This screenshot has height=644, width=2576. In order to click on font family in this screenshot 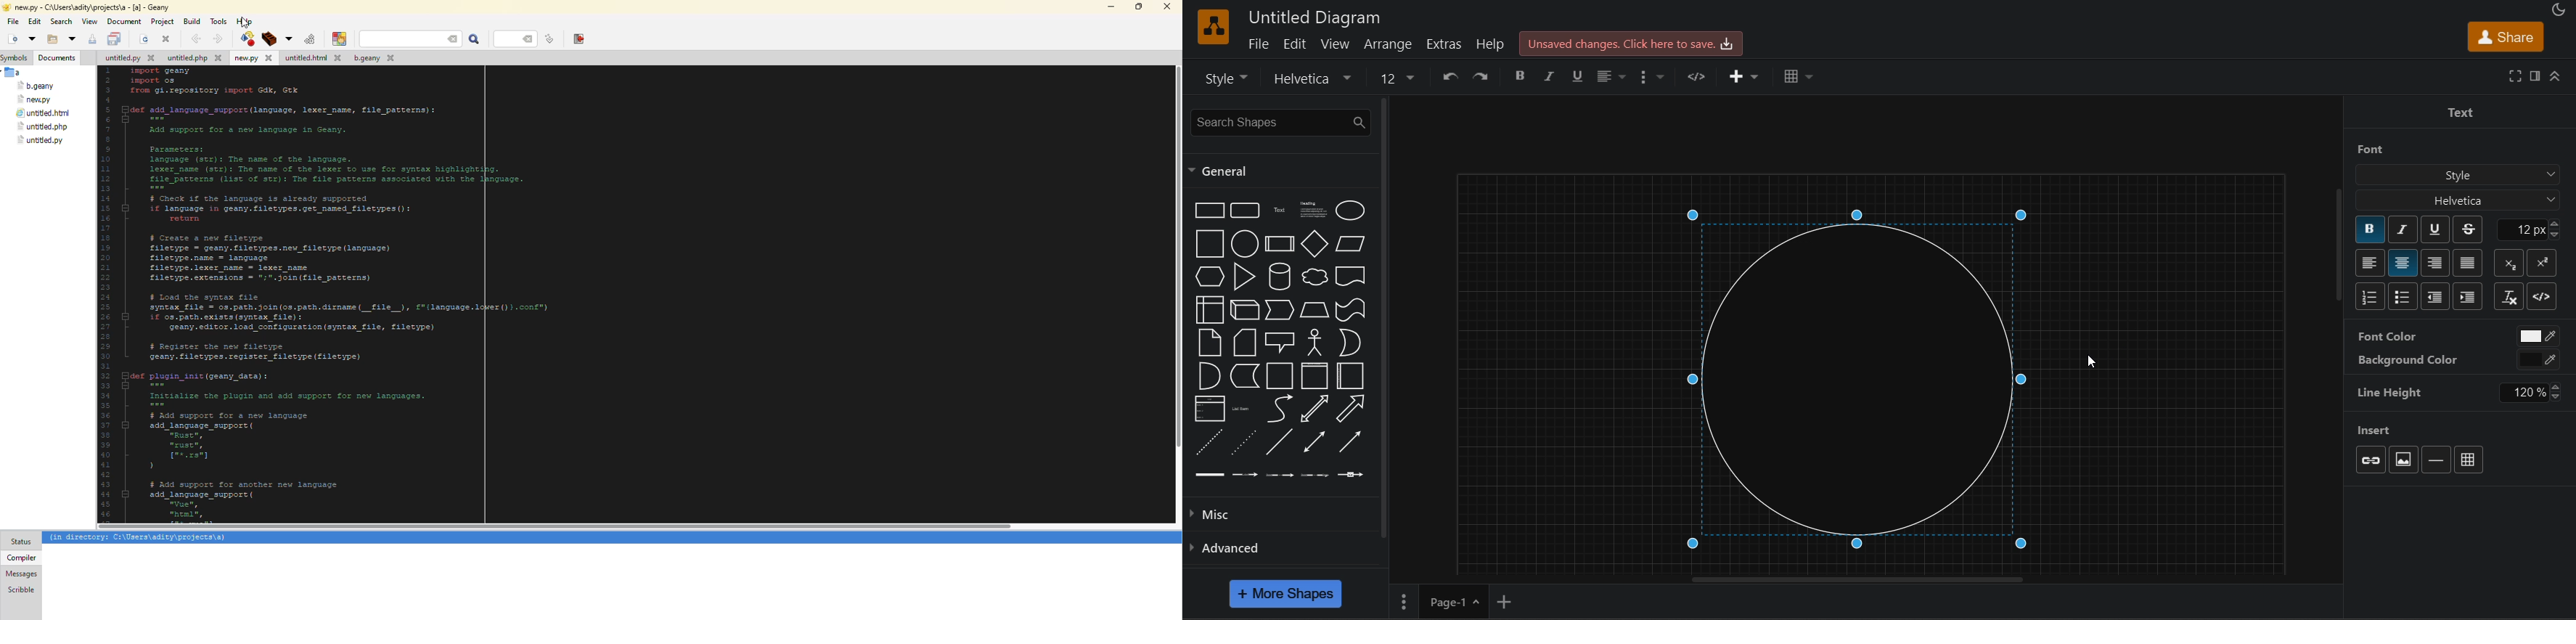, I will do `click(1307, 78)`.